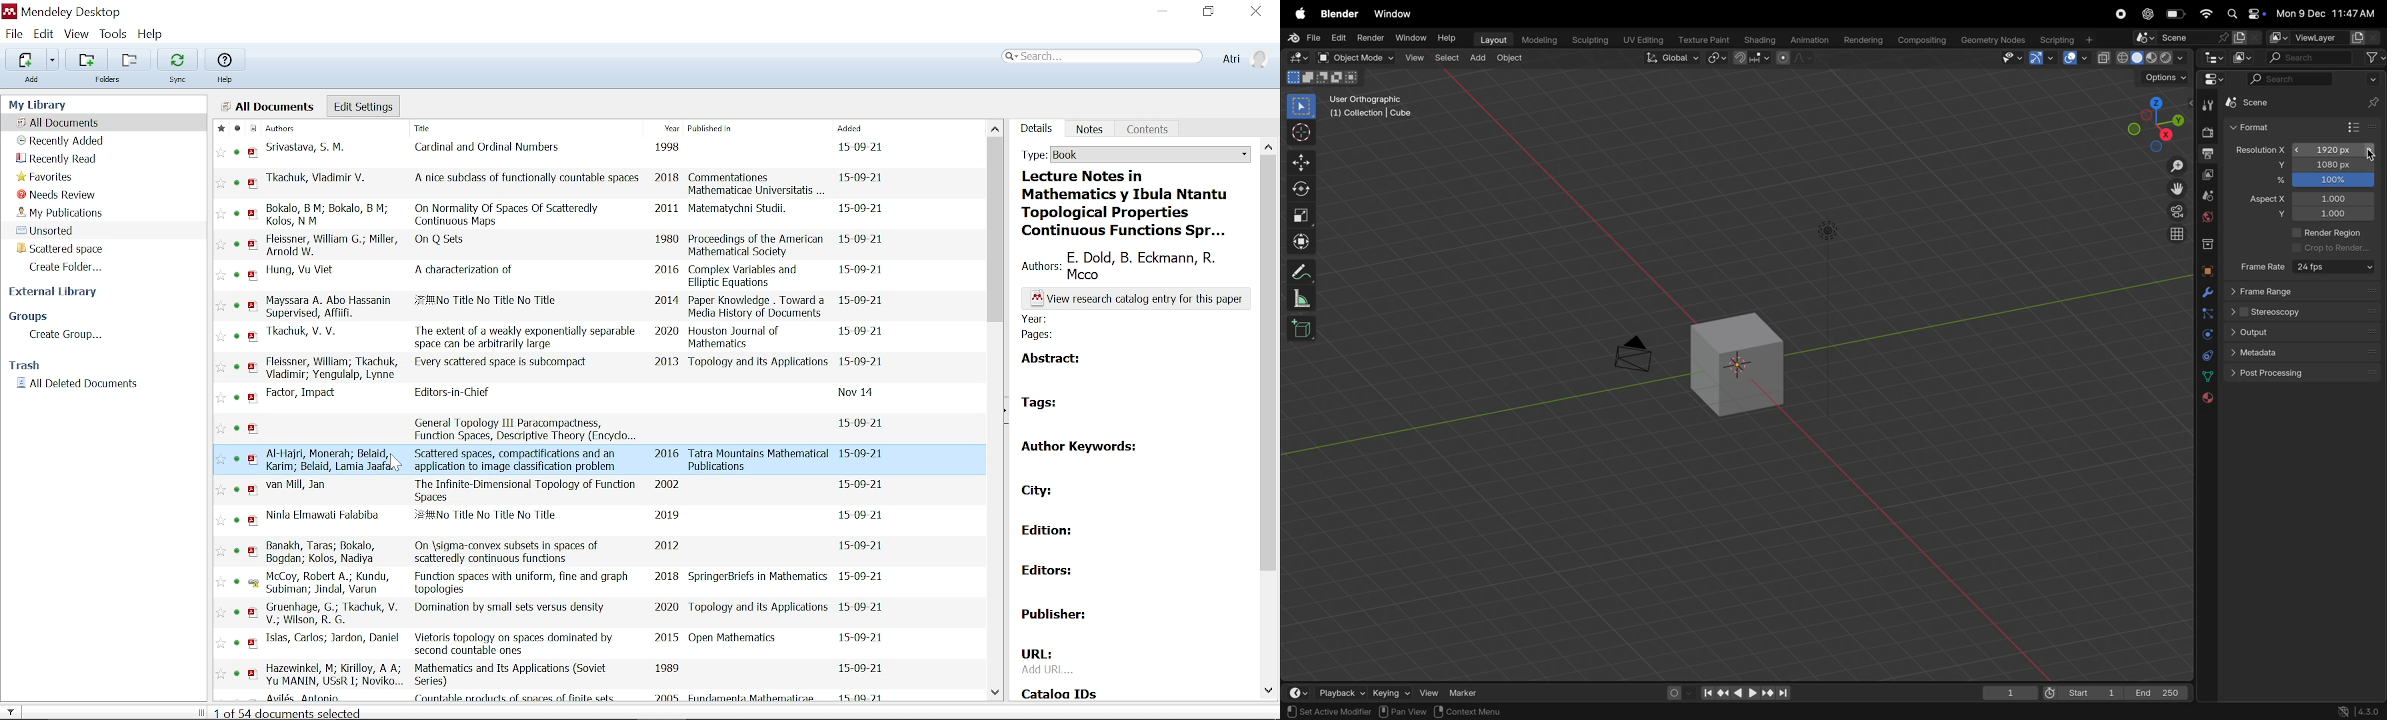 Image resolution: width=2408 pixels, height=728 pixels. I want to click on output, so click(2208, 155).